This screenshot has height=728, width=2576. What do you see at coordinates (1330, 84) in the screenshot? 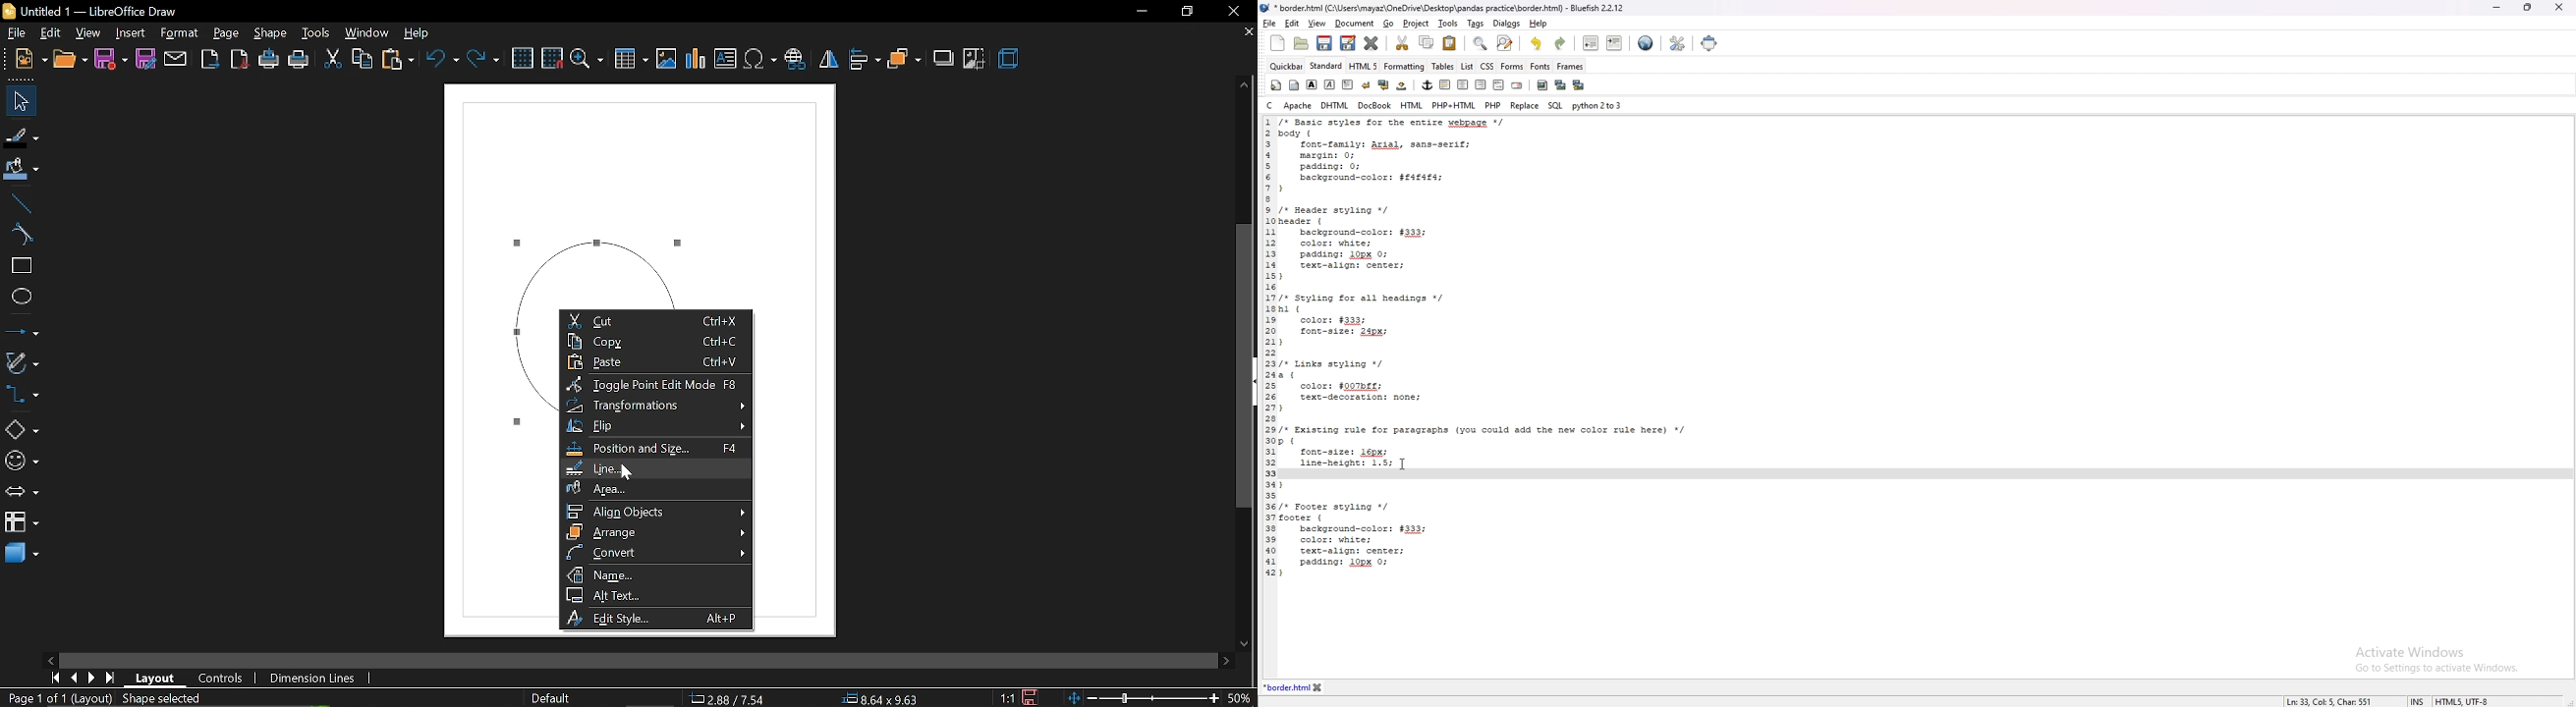
I see `italic` at bounding box center [1330, 84].